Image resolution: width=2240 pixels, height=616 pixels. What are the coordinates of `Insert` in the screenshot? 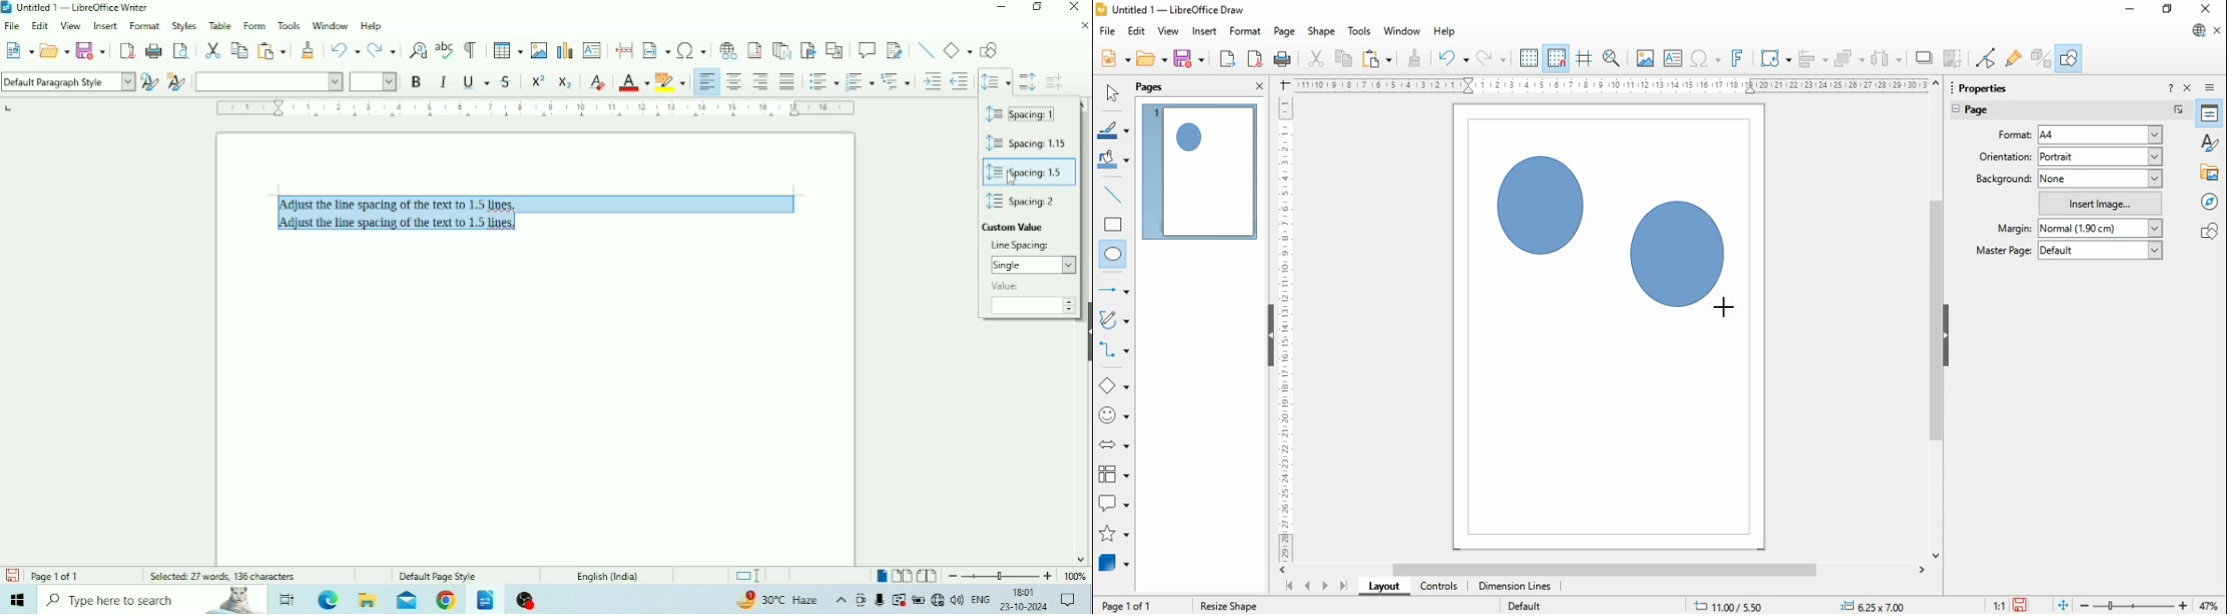 It's located at (105, 24).